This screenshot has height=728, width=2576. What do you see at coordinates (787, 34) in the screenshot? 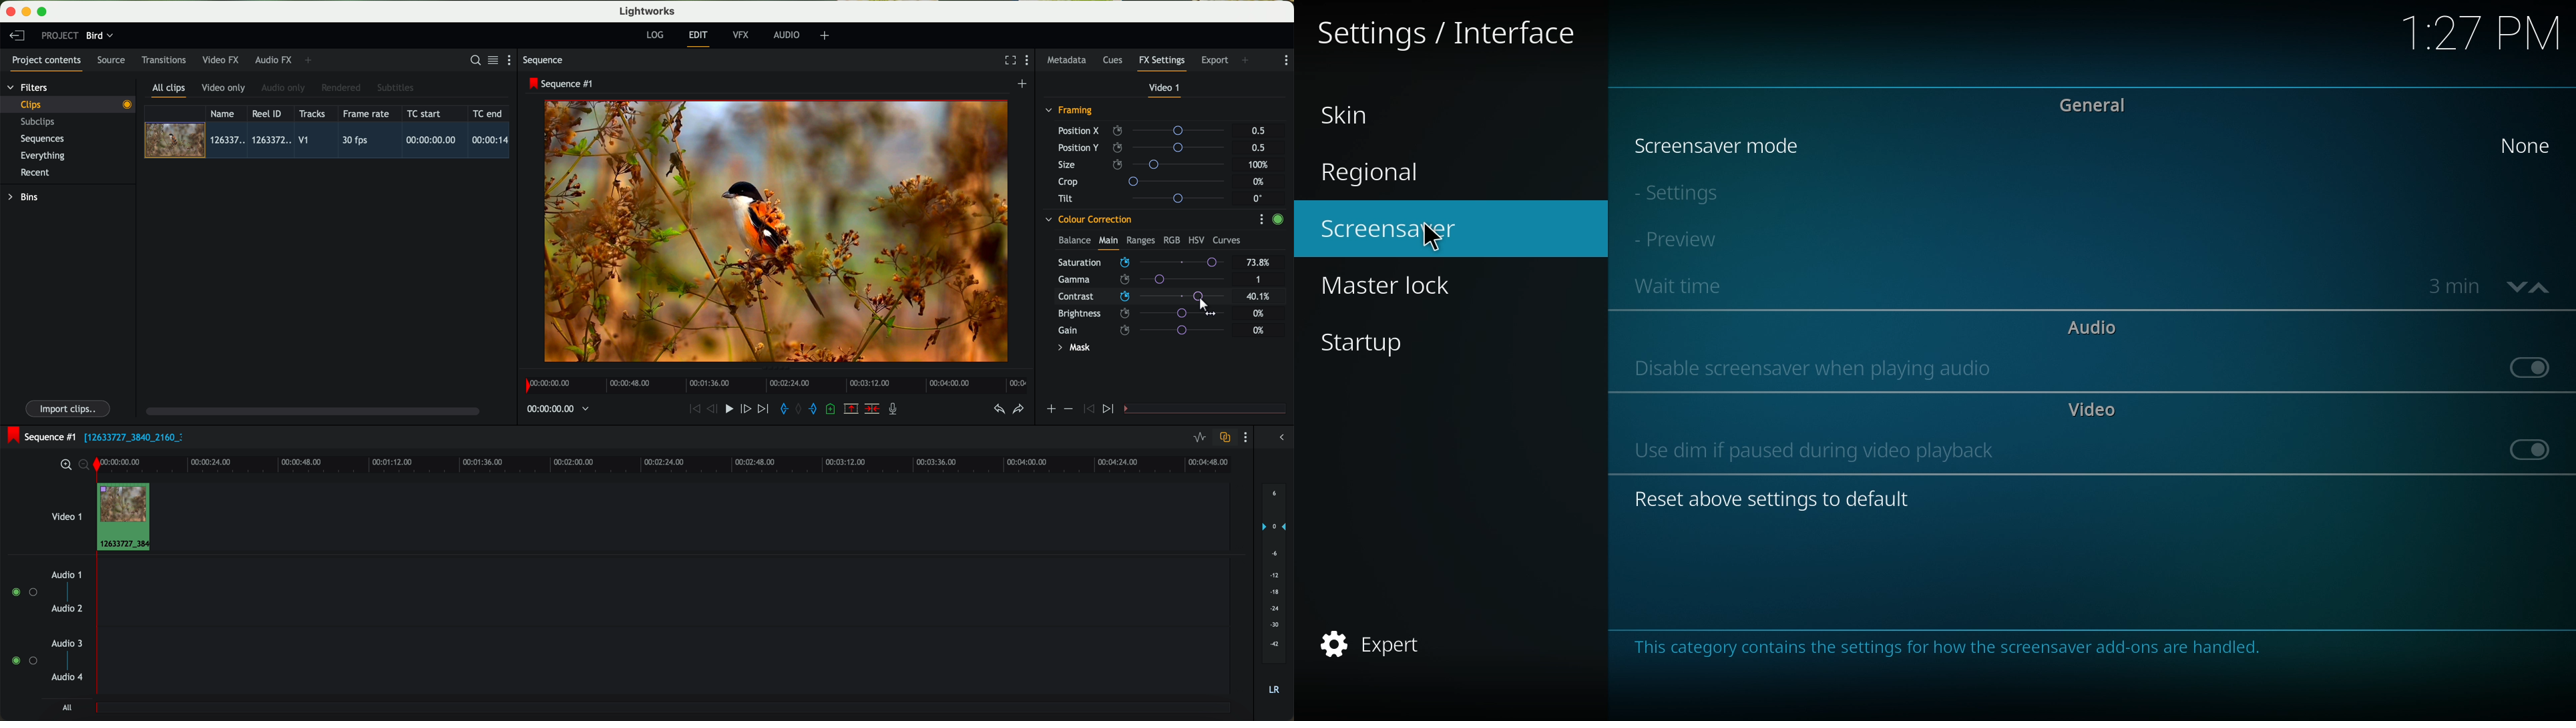
I see `audio` at bounding box center [787, 34].